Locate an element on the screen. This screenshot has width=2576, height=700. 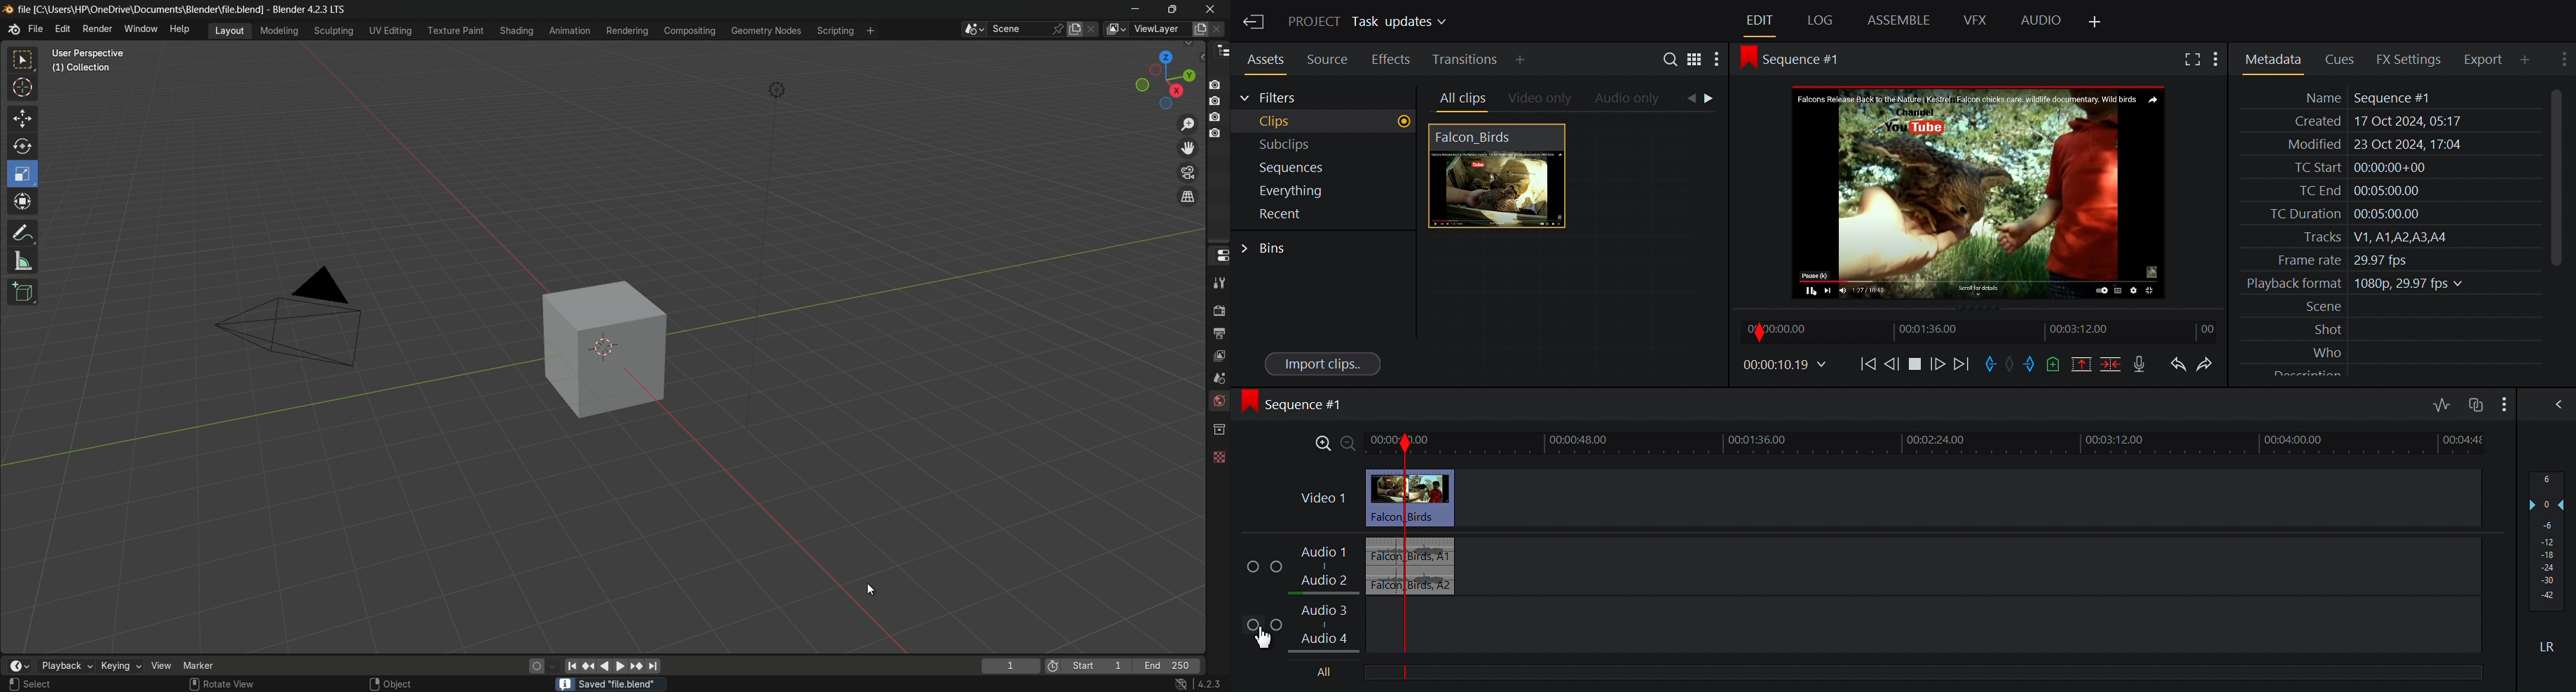
Toggle audio track sync is located at coordinates (2474, 405).